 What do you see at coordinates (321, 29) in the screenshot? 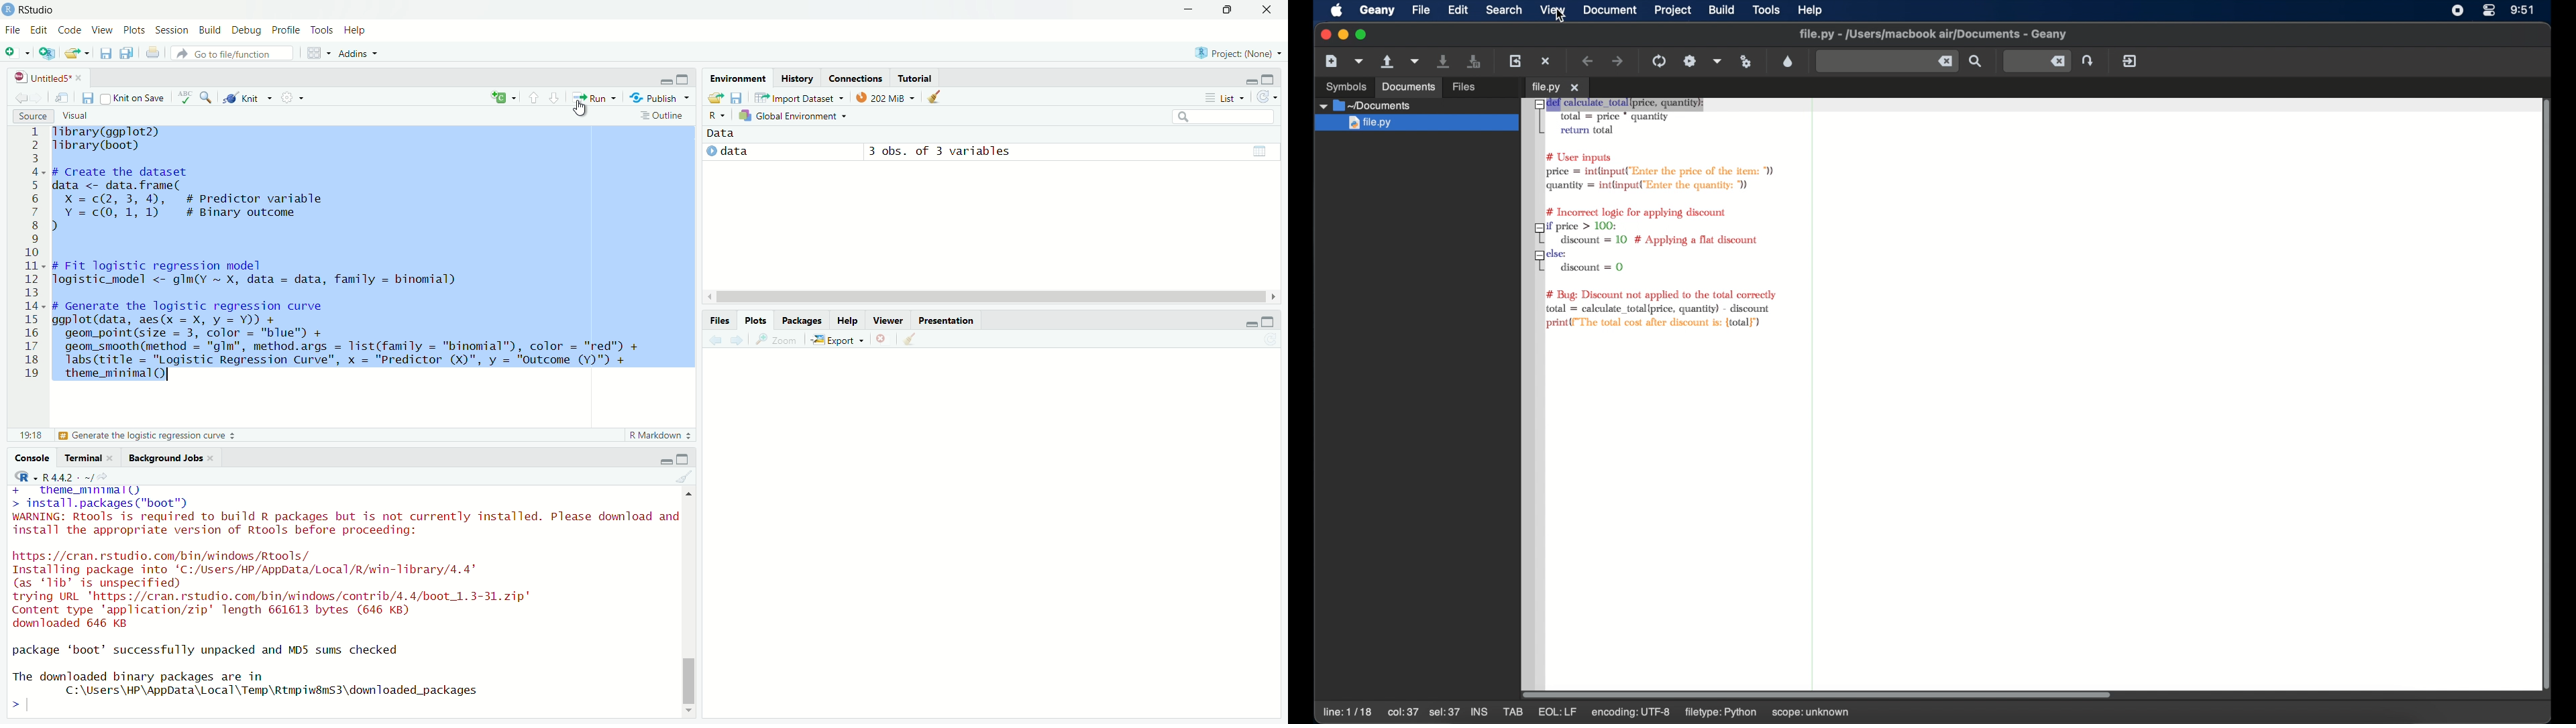
I see `Tools` at bounding box center [321, 29].